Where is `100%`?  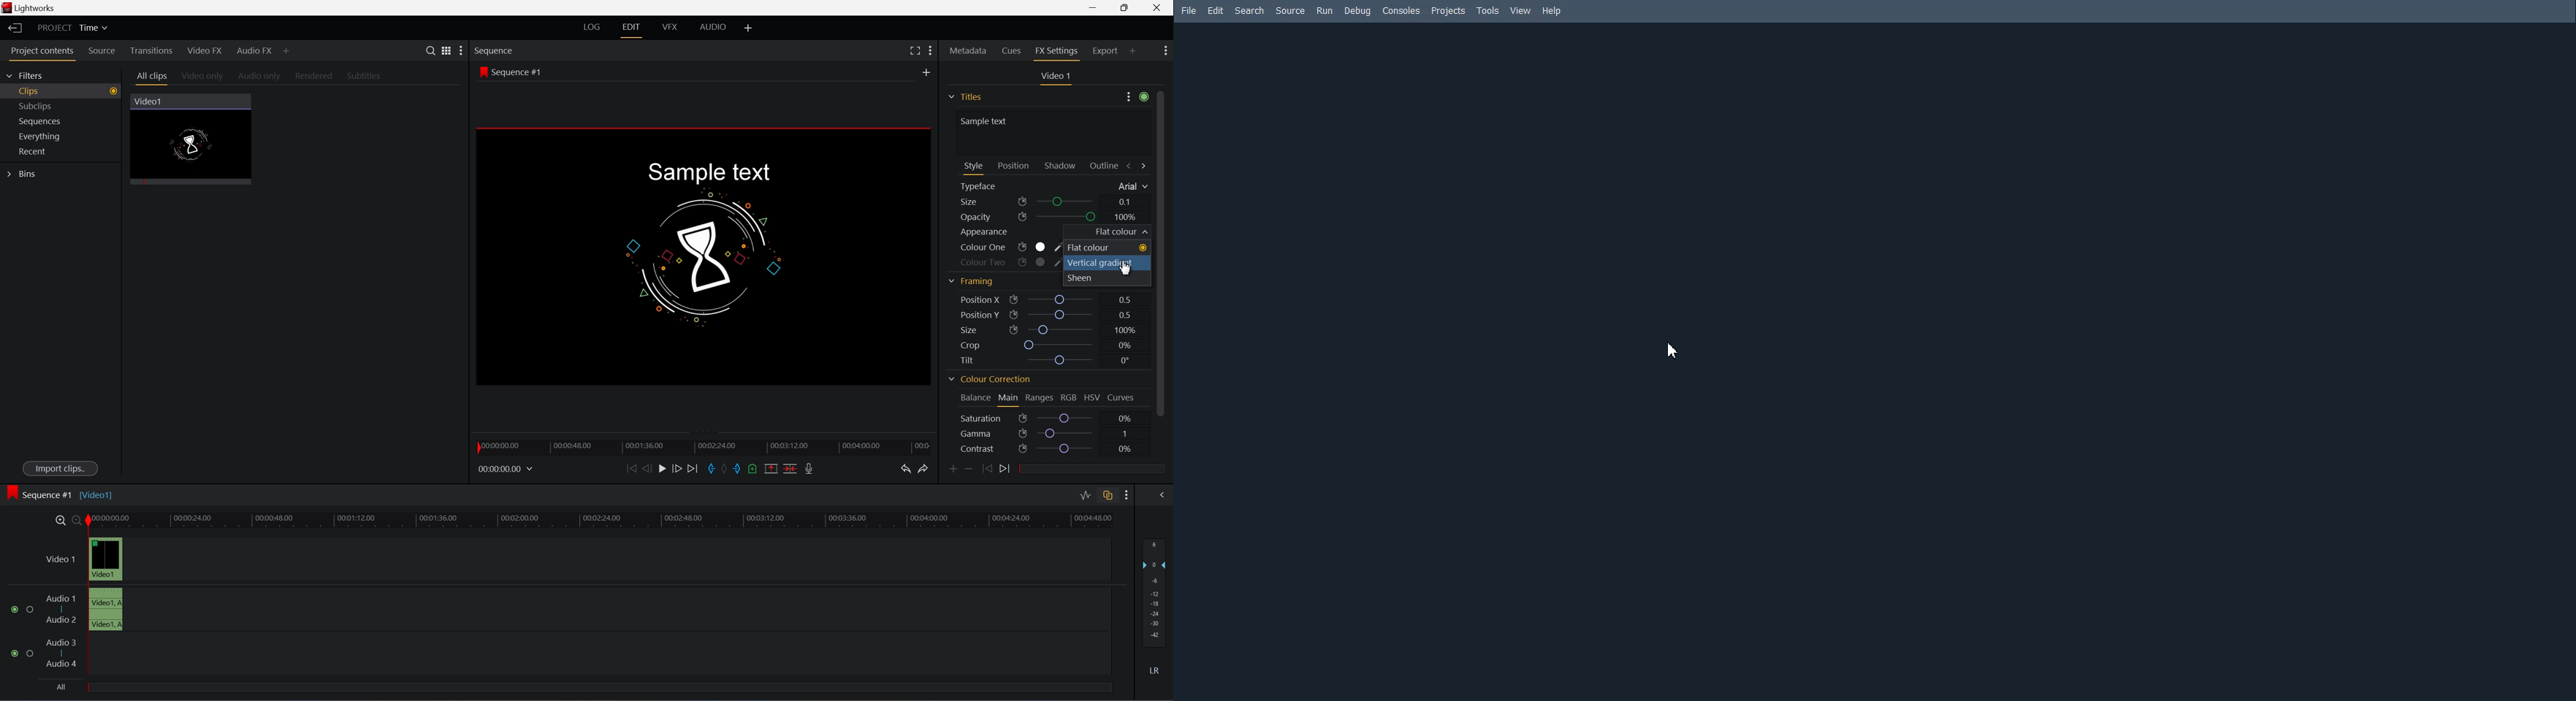 100% is located at coordinates (1126, 217).